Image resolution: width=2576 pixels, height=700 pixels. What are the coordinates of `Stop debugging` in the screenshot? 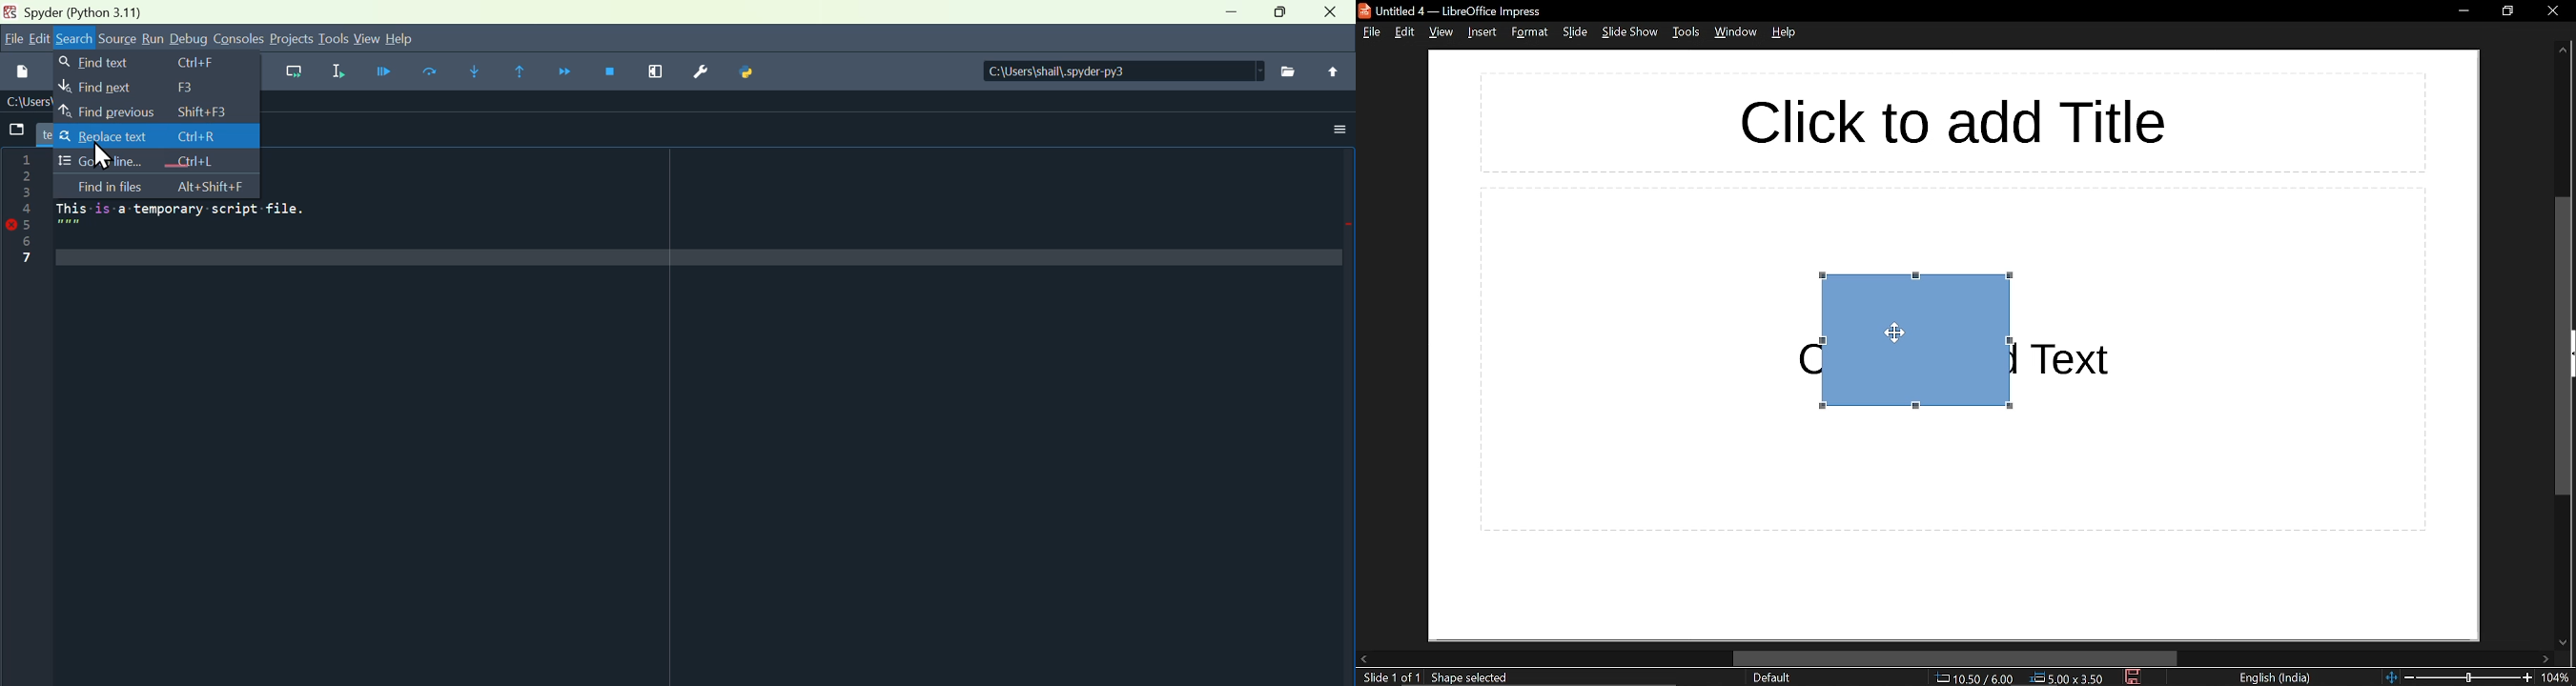 It's located at (610, 75).